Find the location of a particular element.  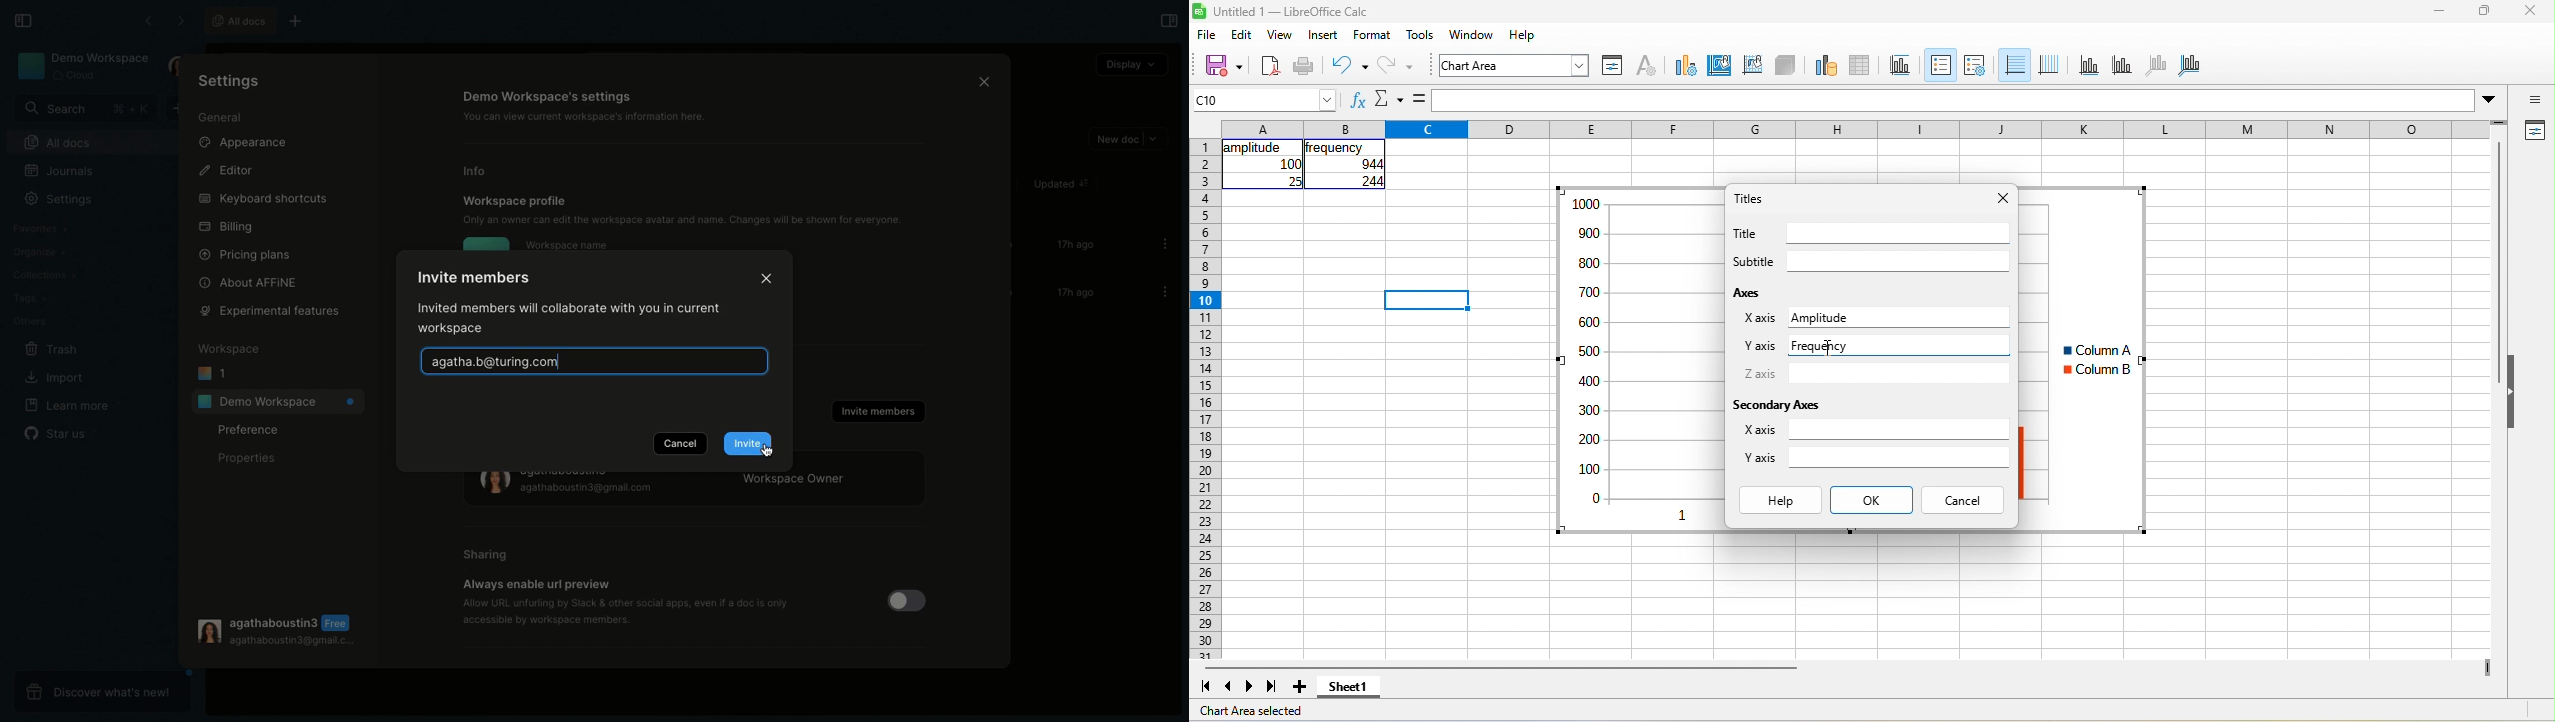

file is located at coordinates (1207, 34).